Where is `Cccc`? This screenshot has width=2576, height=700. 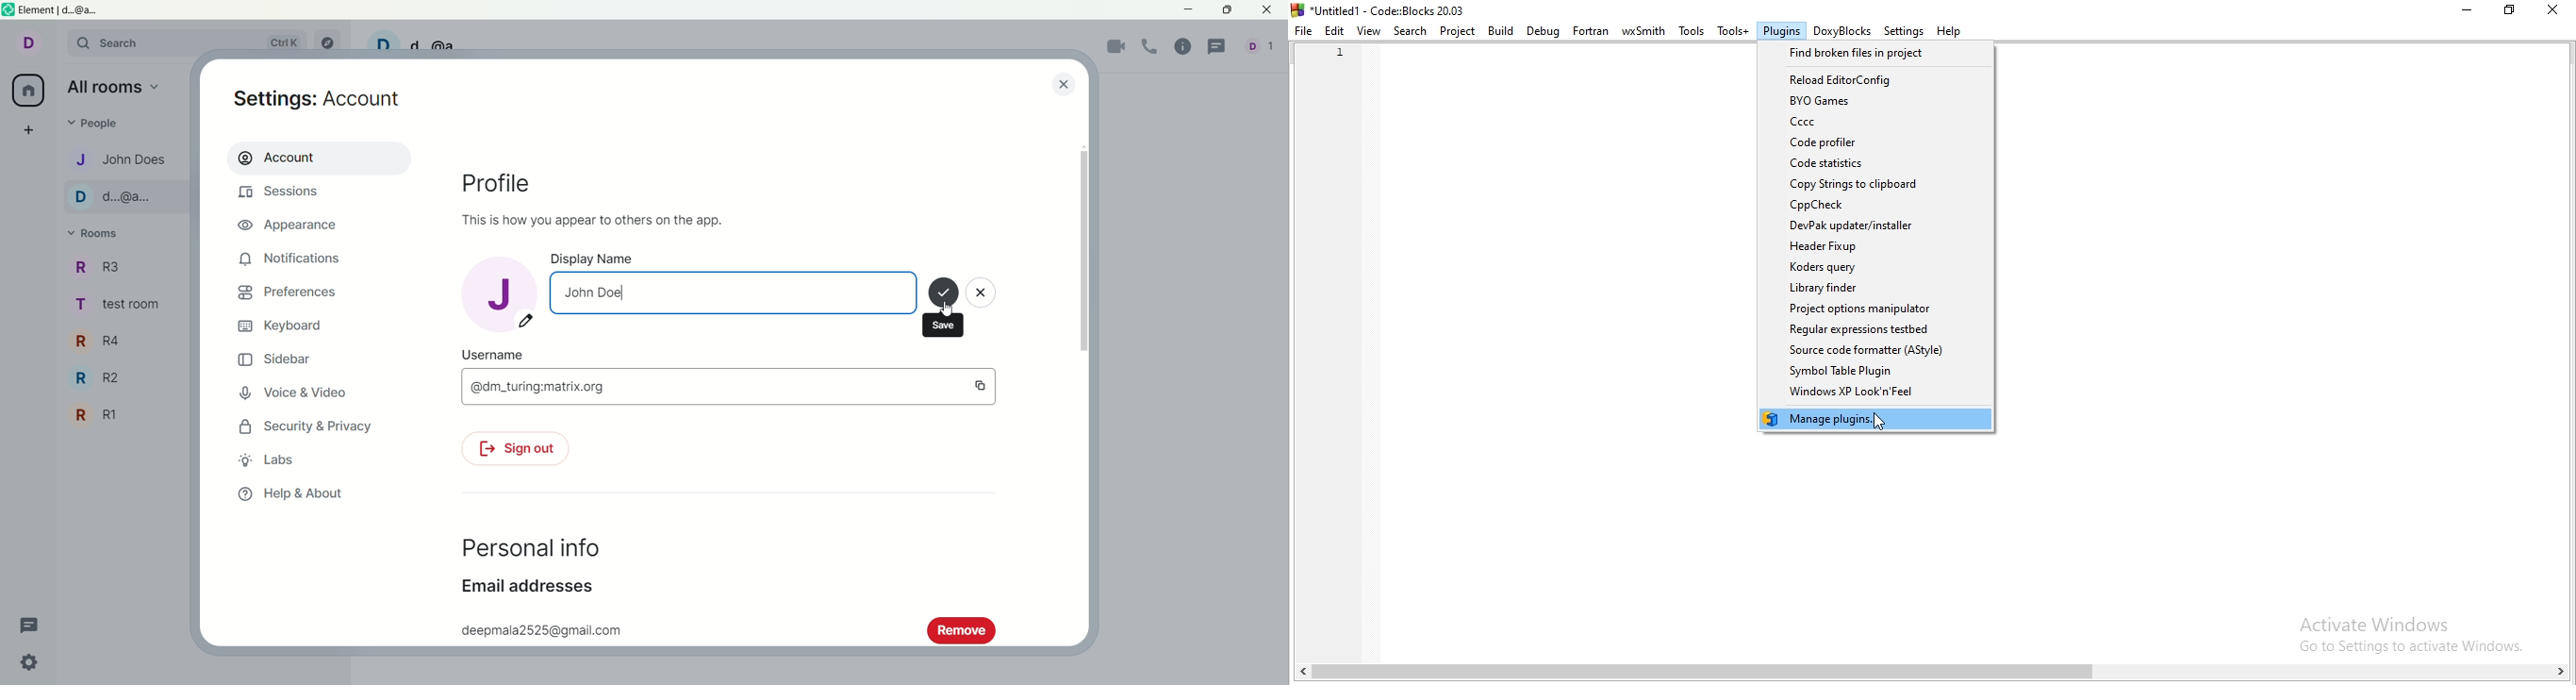
Cccc is located at coordinates (1877, 123).